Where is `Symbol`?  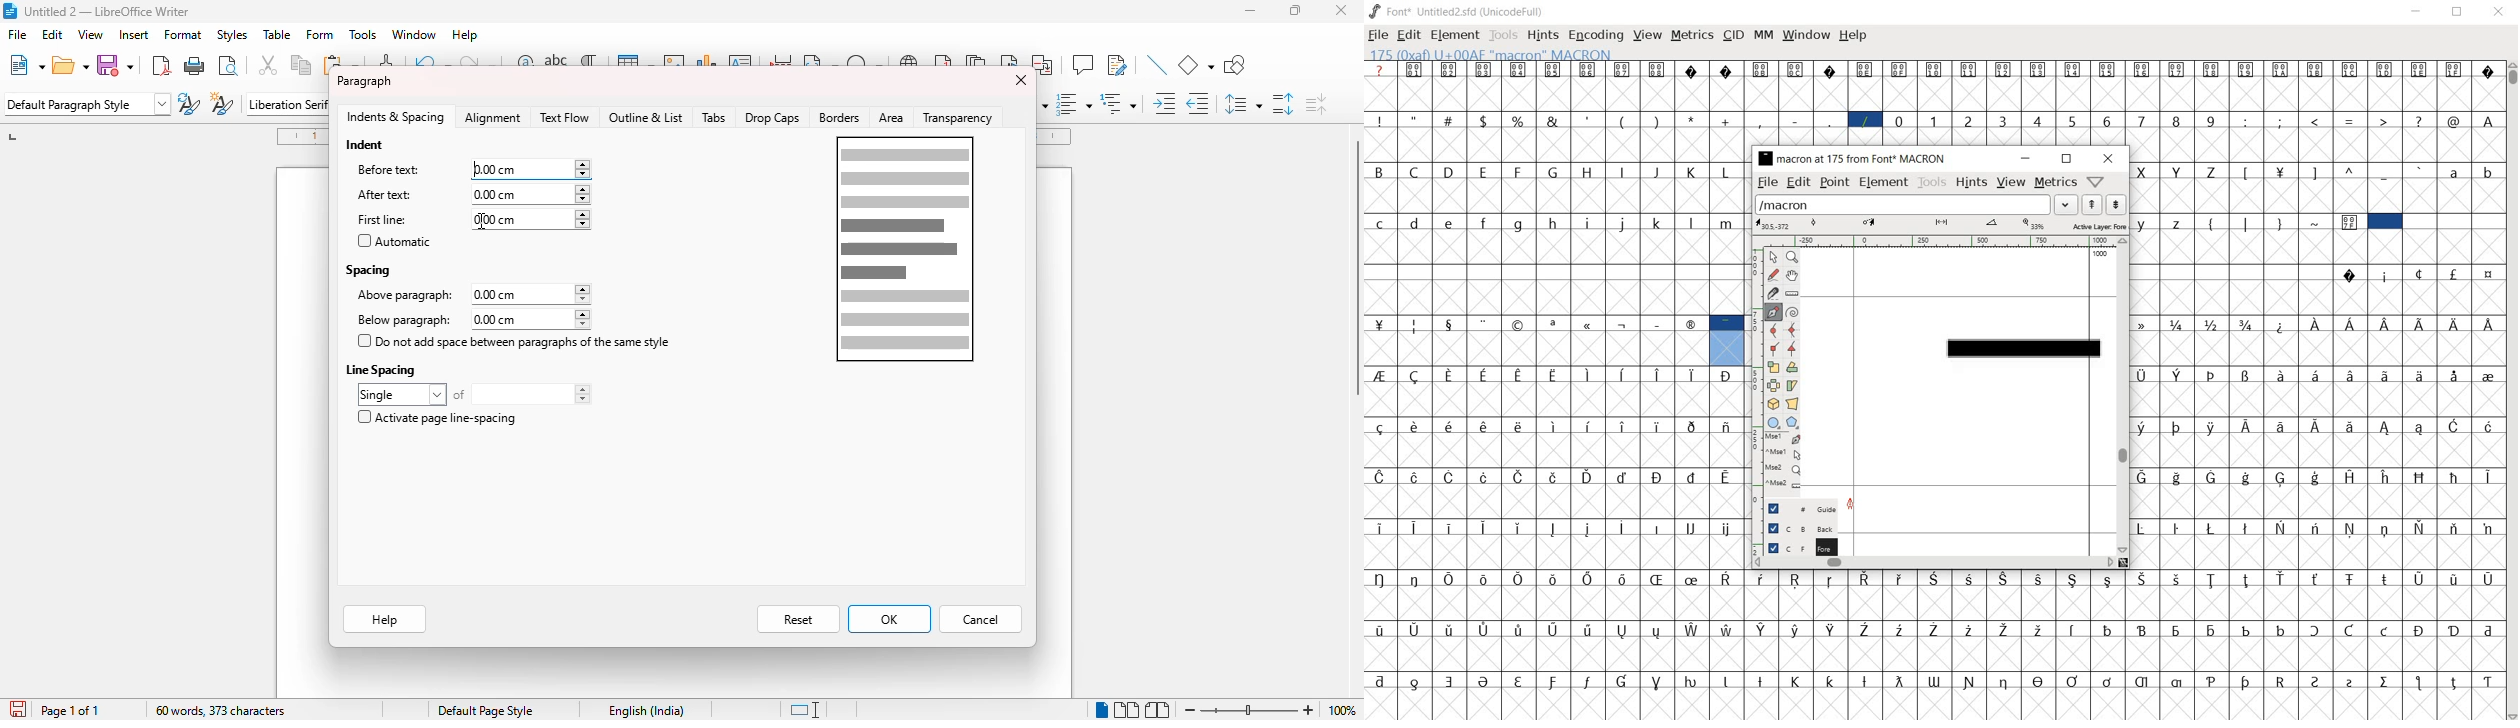
Symbol is located at coordinates (1554, 477).